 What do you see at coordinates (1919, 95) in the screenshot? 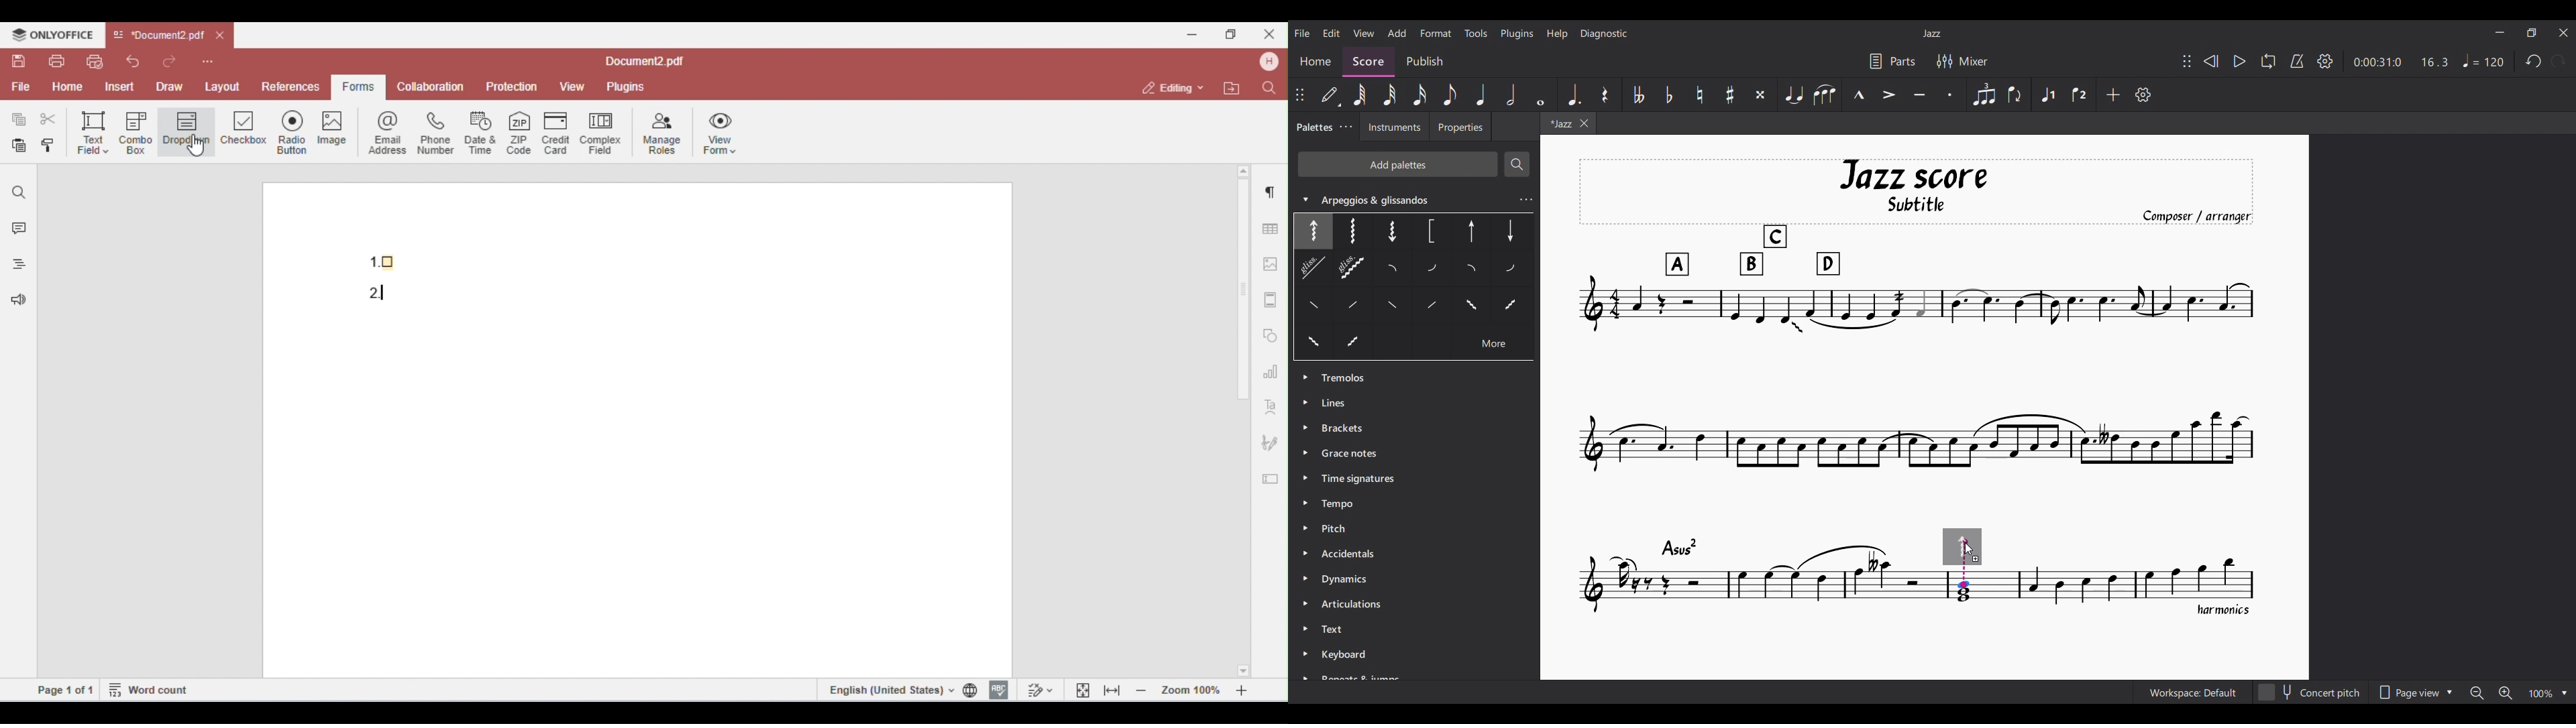
I see `Tenuto` at bounding box center [1919, 95].